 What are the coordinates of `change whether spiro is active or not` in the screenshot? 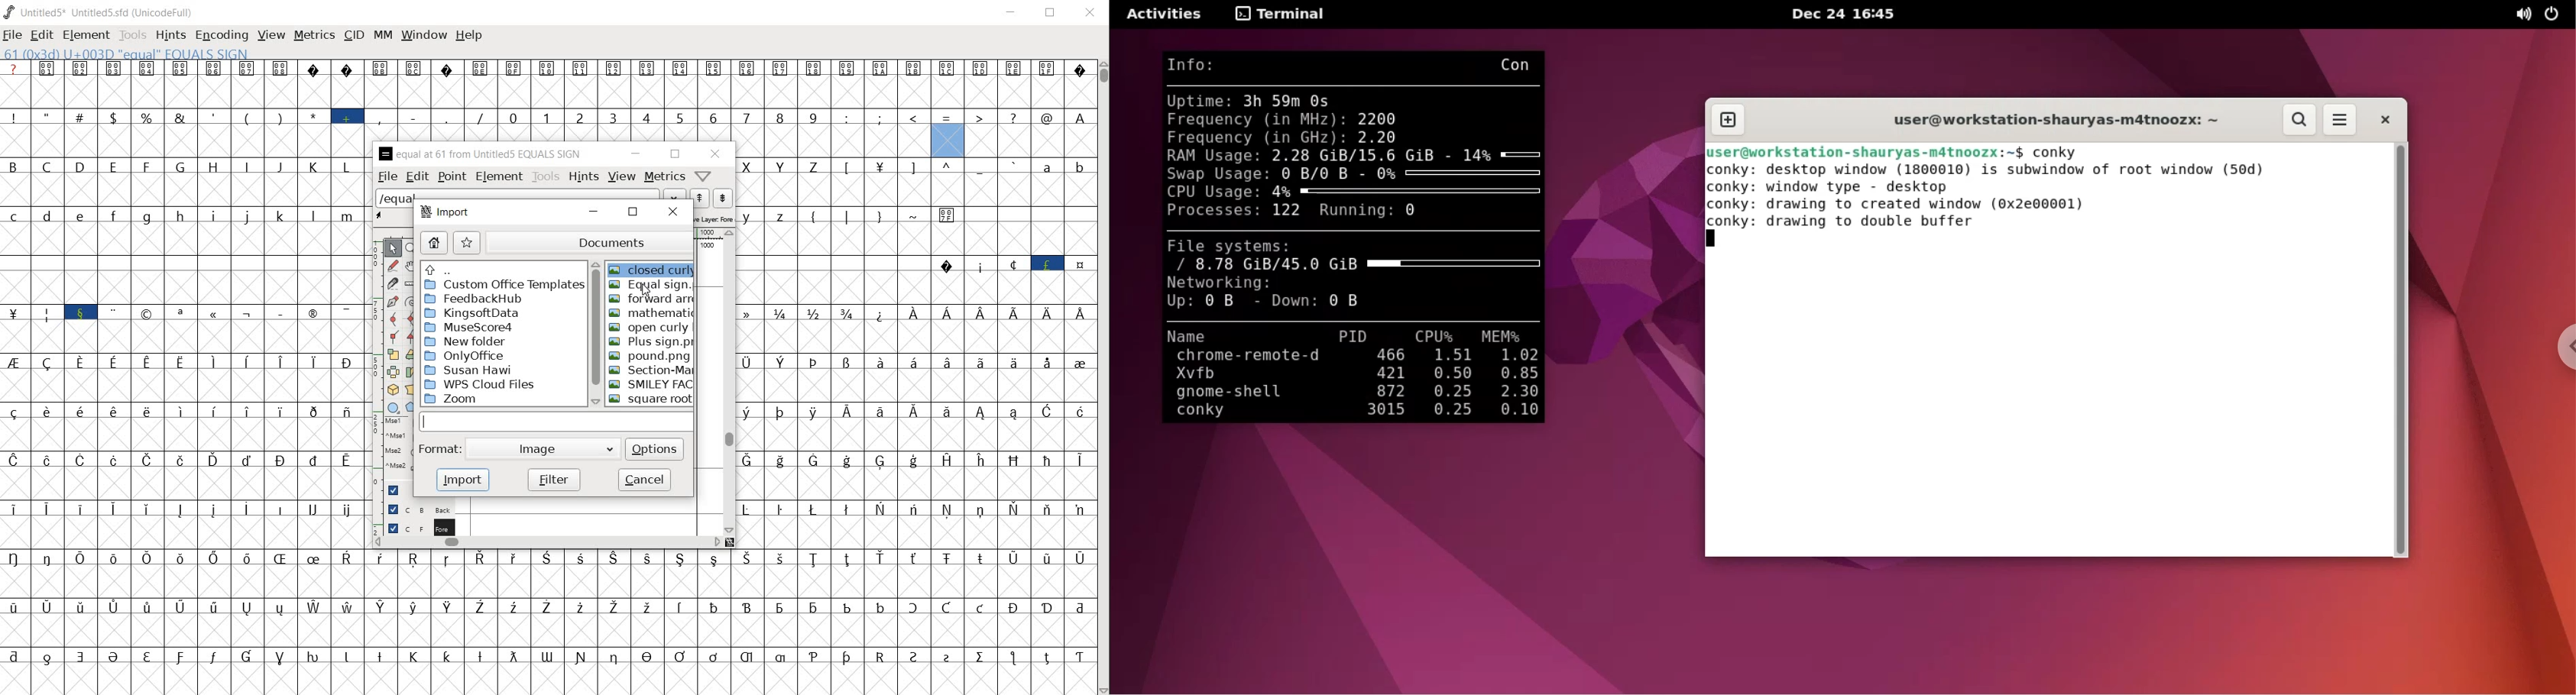 It's located at (411, 301).